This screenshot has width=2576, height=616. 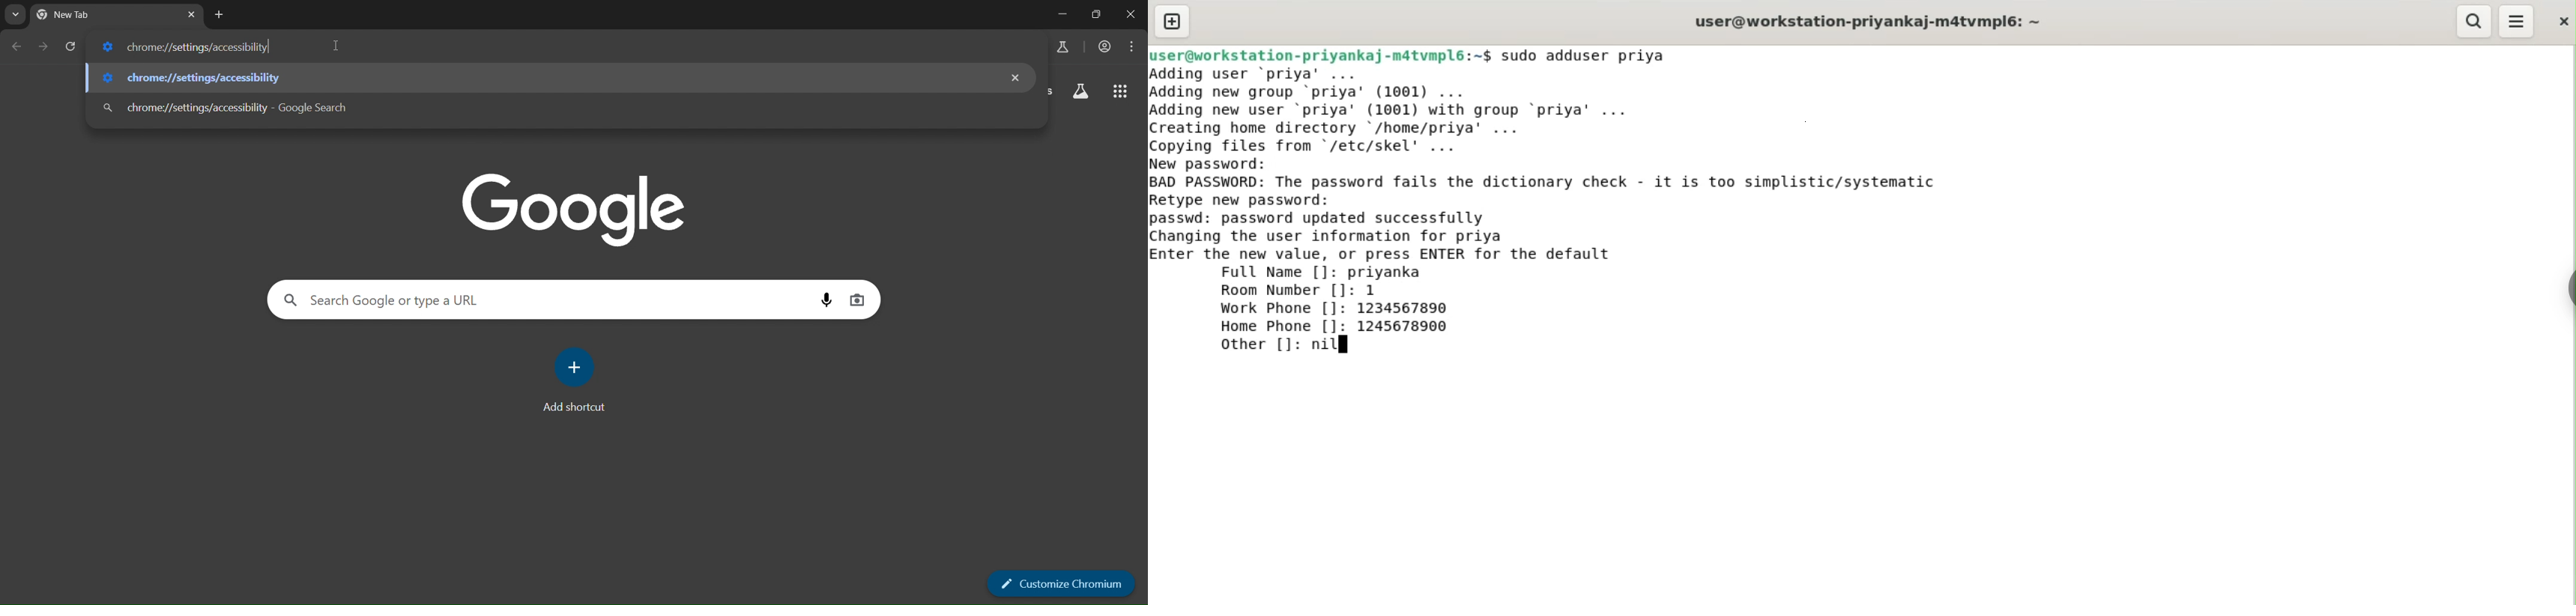 What do you see at coordinates (335, 45) in the screenshot?
I see `cursor` at bounding box center [335, 45].